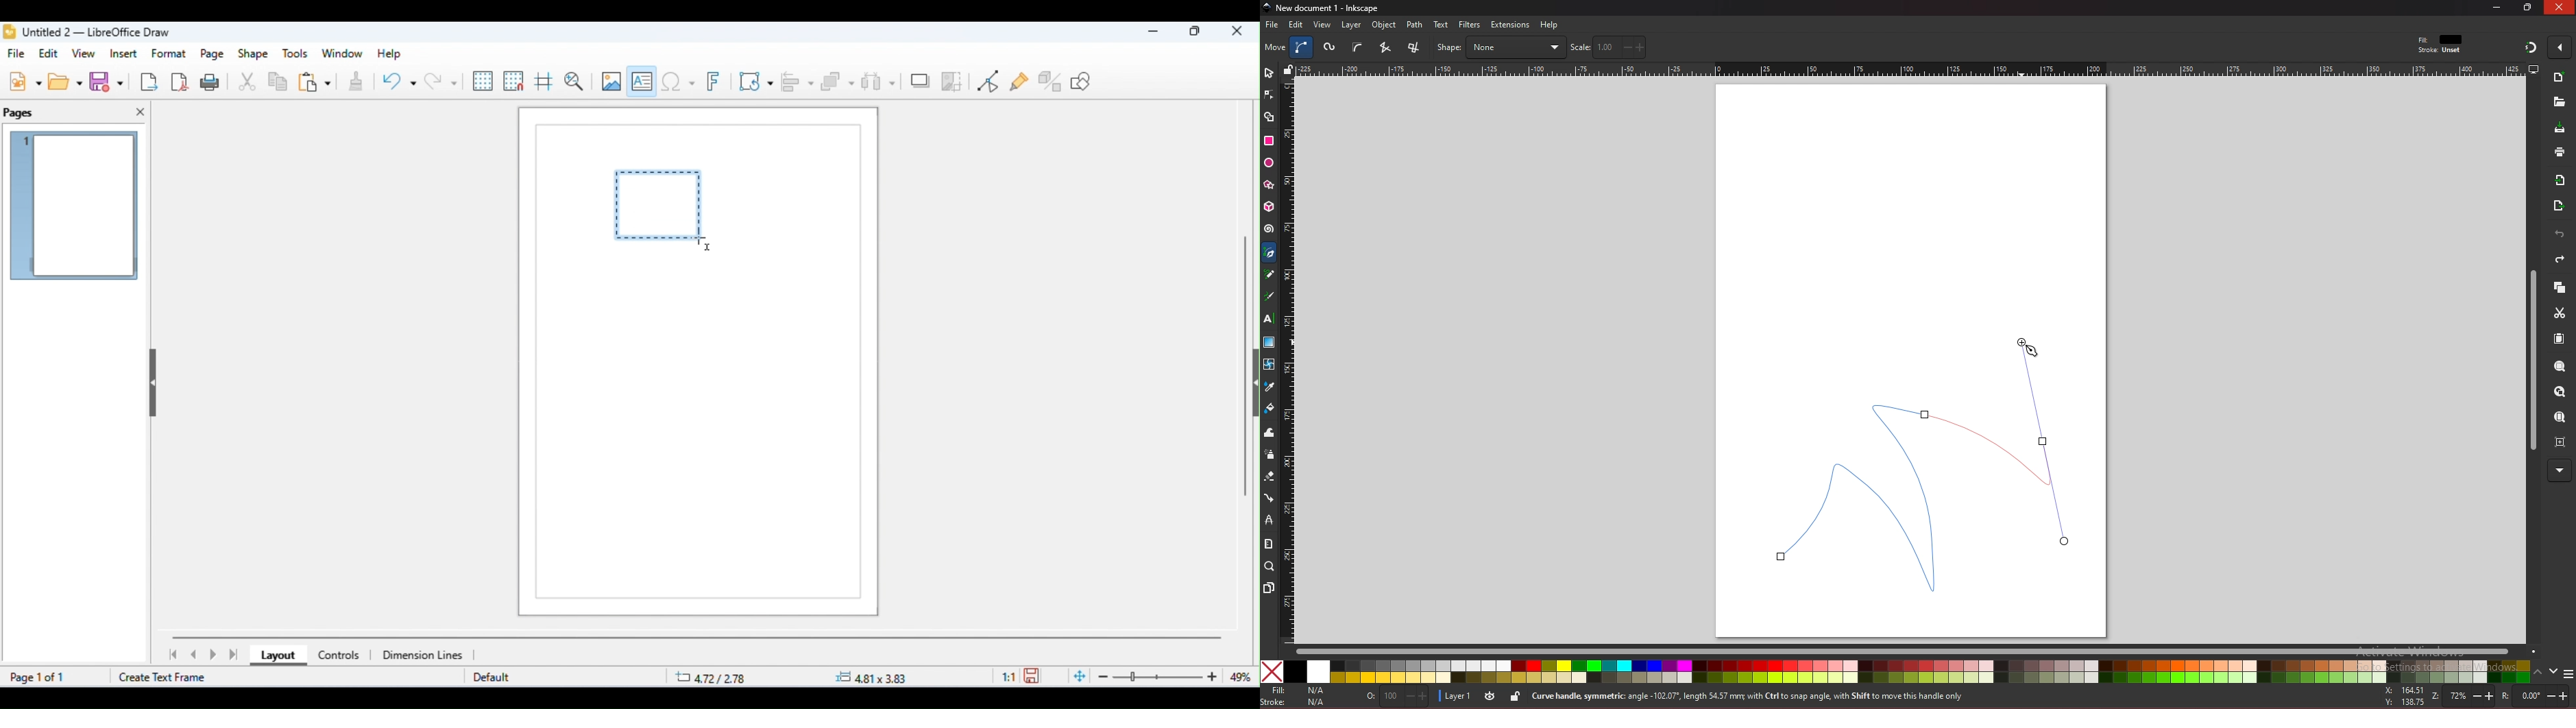  I want to click on show helplines while moving, so click(543, 83).